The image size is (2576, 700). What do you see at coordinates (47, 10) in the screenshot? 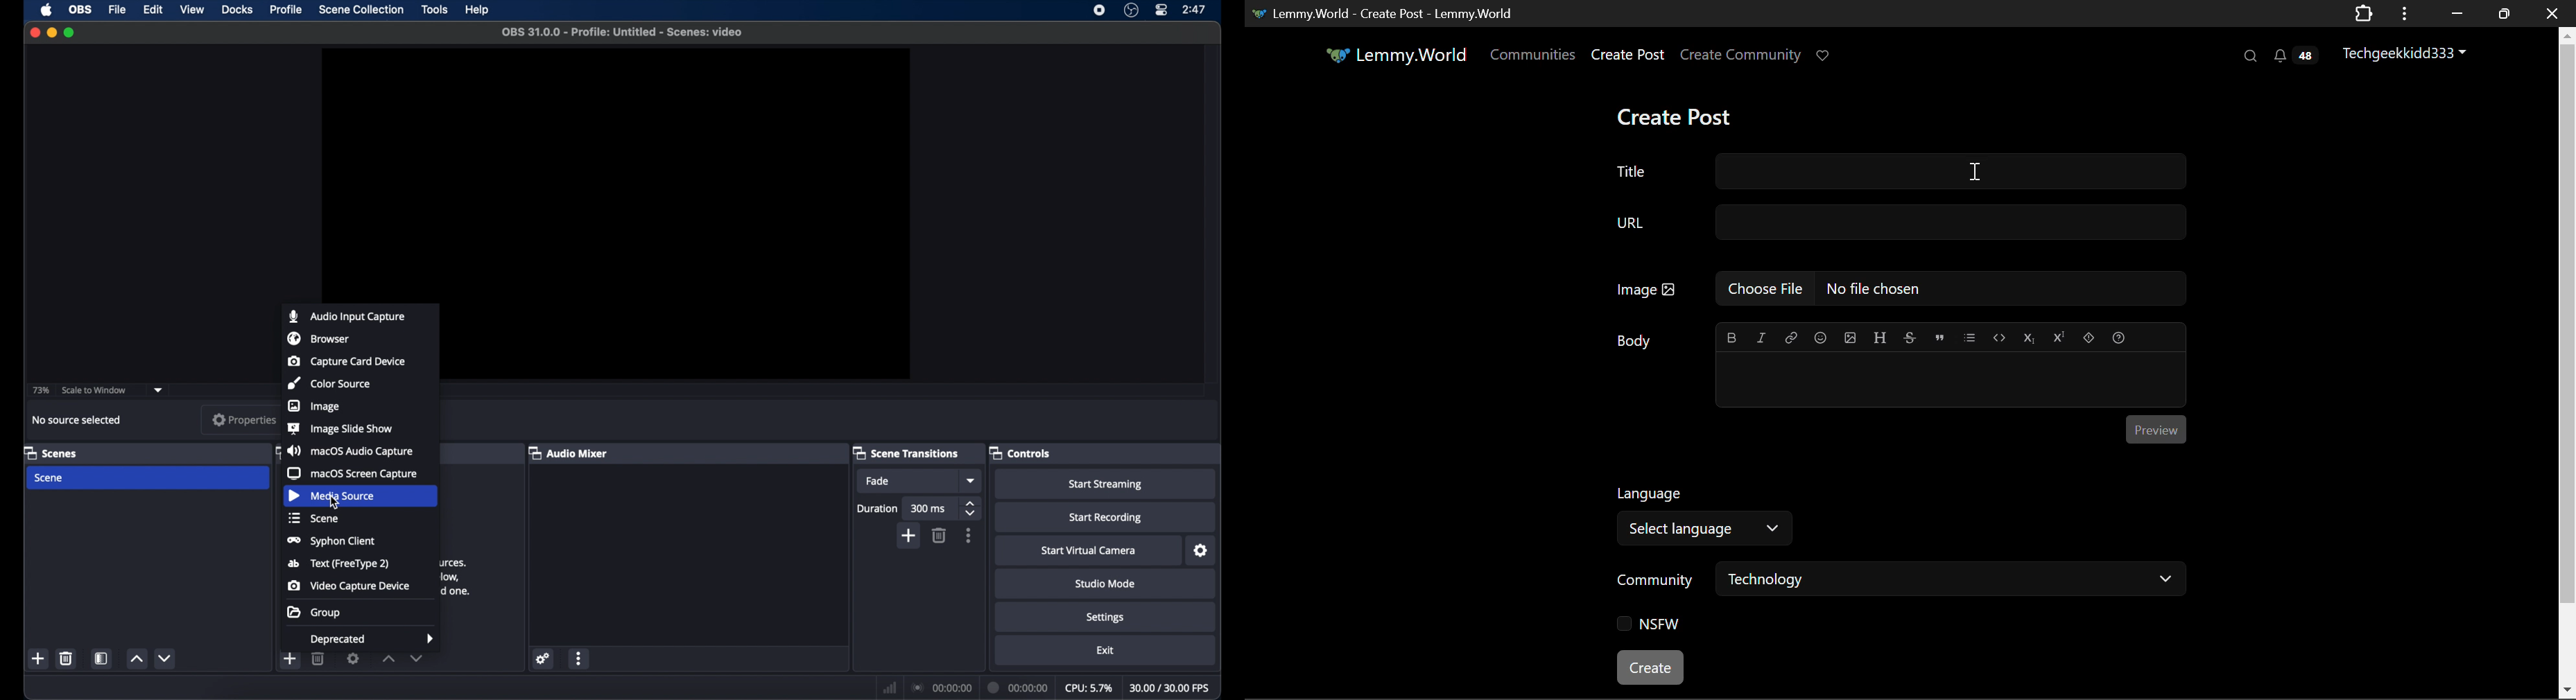
I see `apple icon` at bounding box center [47, 10].